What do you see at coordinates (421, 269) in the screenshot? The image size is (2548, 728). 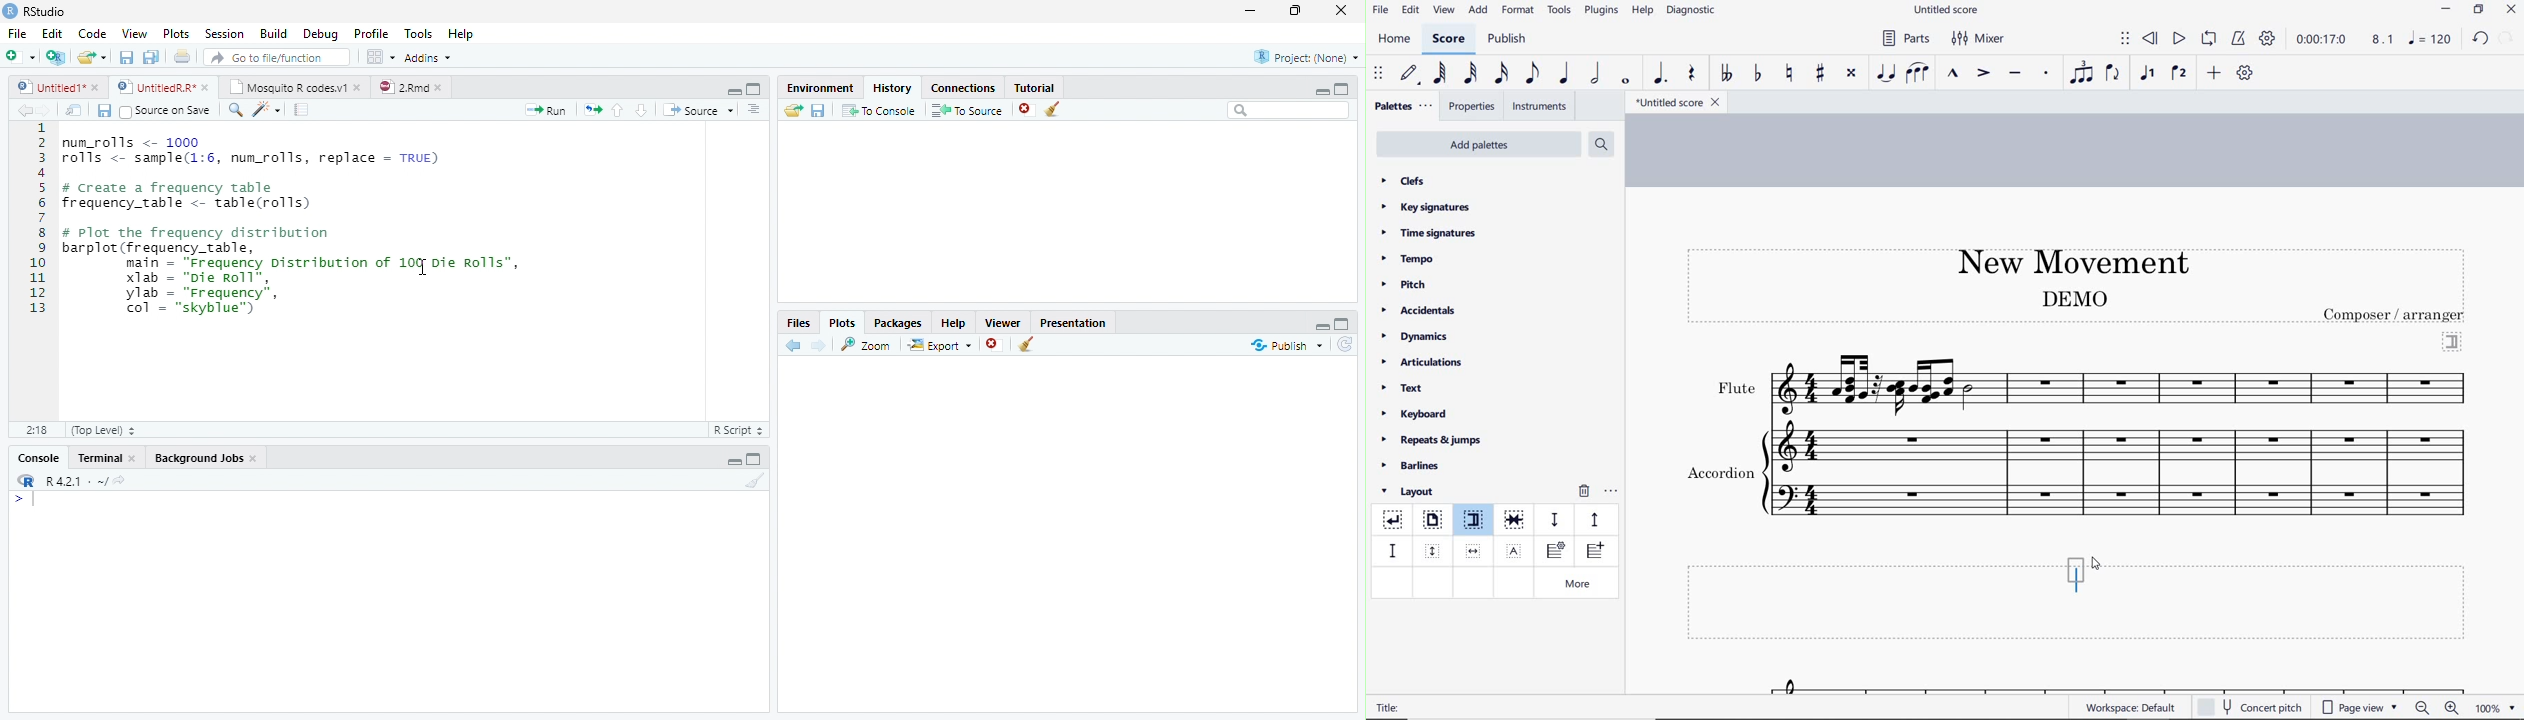 I see `Mouse Cursor` at bounding box center [421, 269].